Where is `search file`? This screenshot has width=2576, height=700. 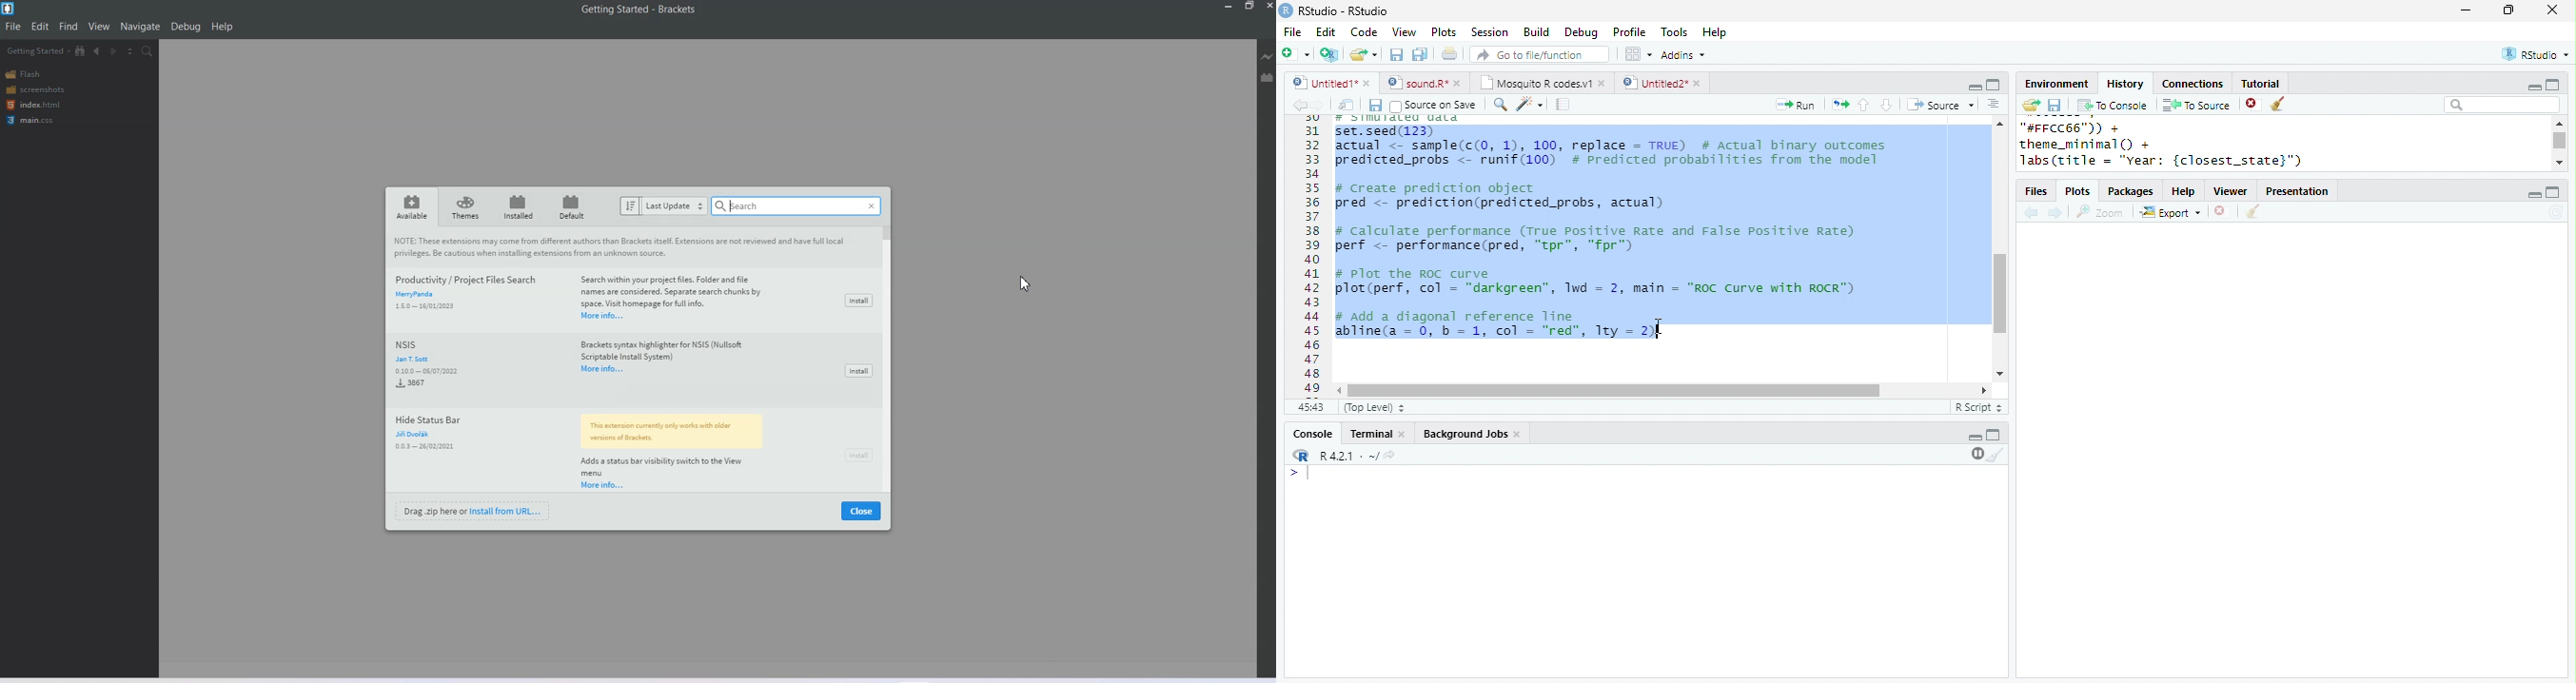 search file is located at coordinates (1541, 54).